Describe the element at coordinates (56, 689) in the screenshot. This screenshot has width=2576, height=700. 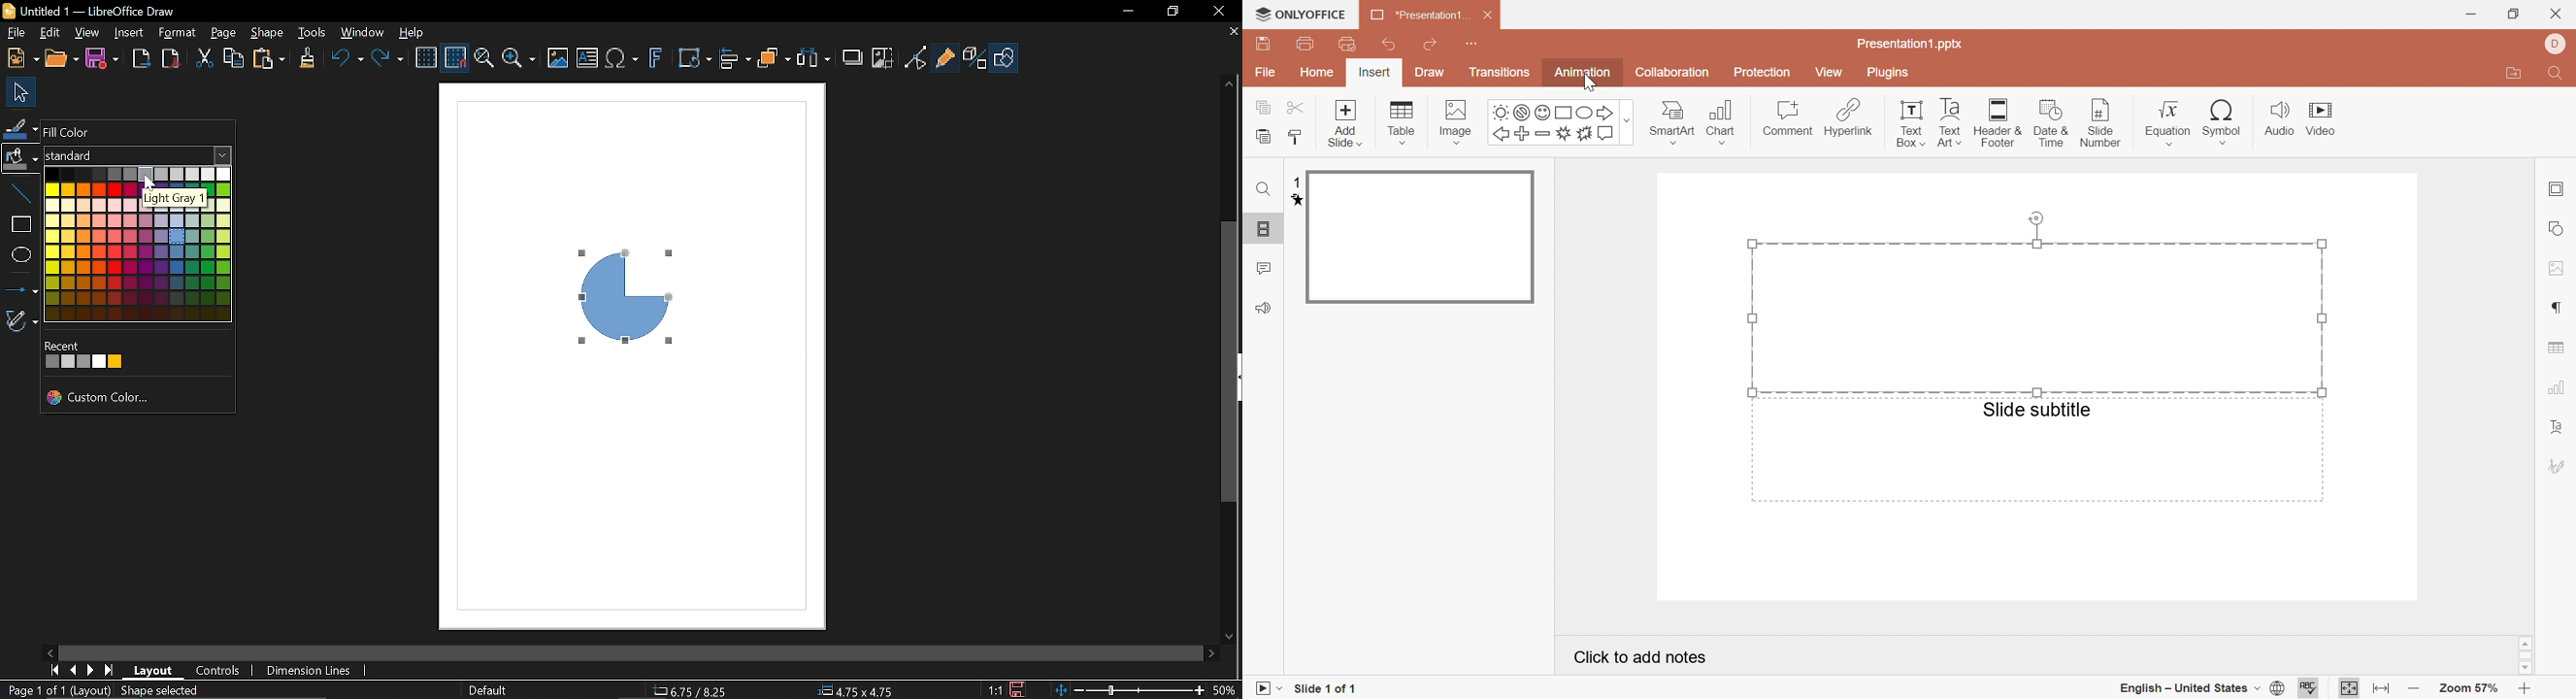
I see `Page 1 of 1 (Layout)` at that location.